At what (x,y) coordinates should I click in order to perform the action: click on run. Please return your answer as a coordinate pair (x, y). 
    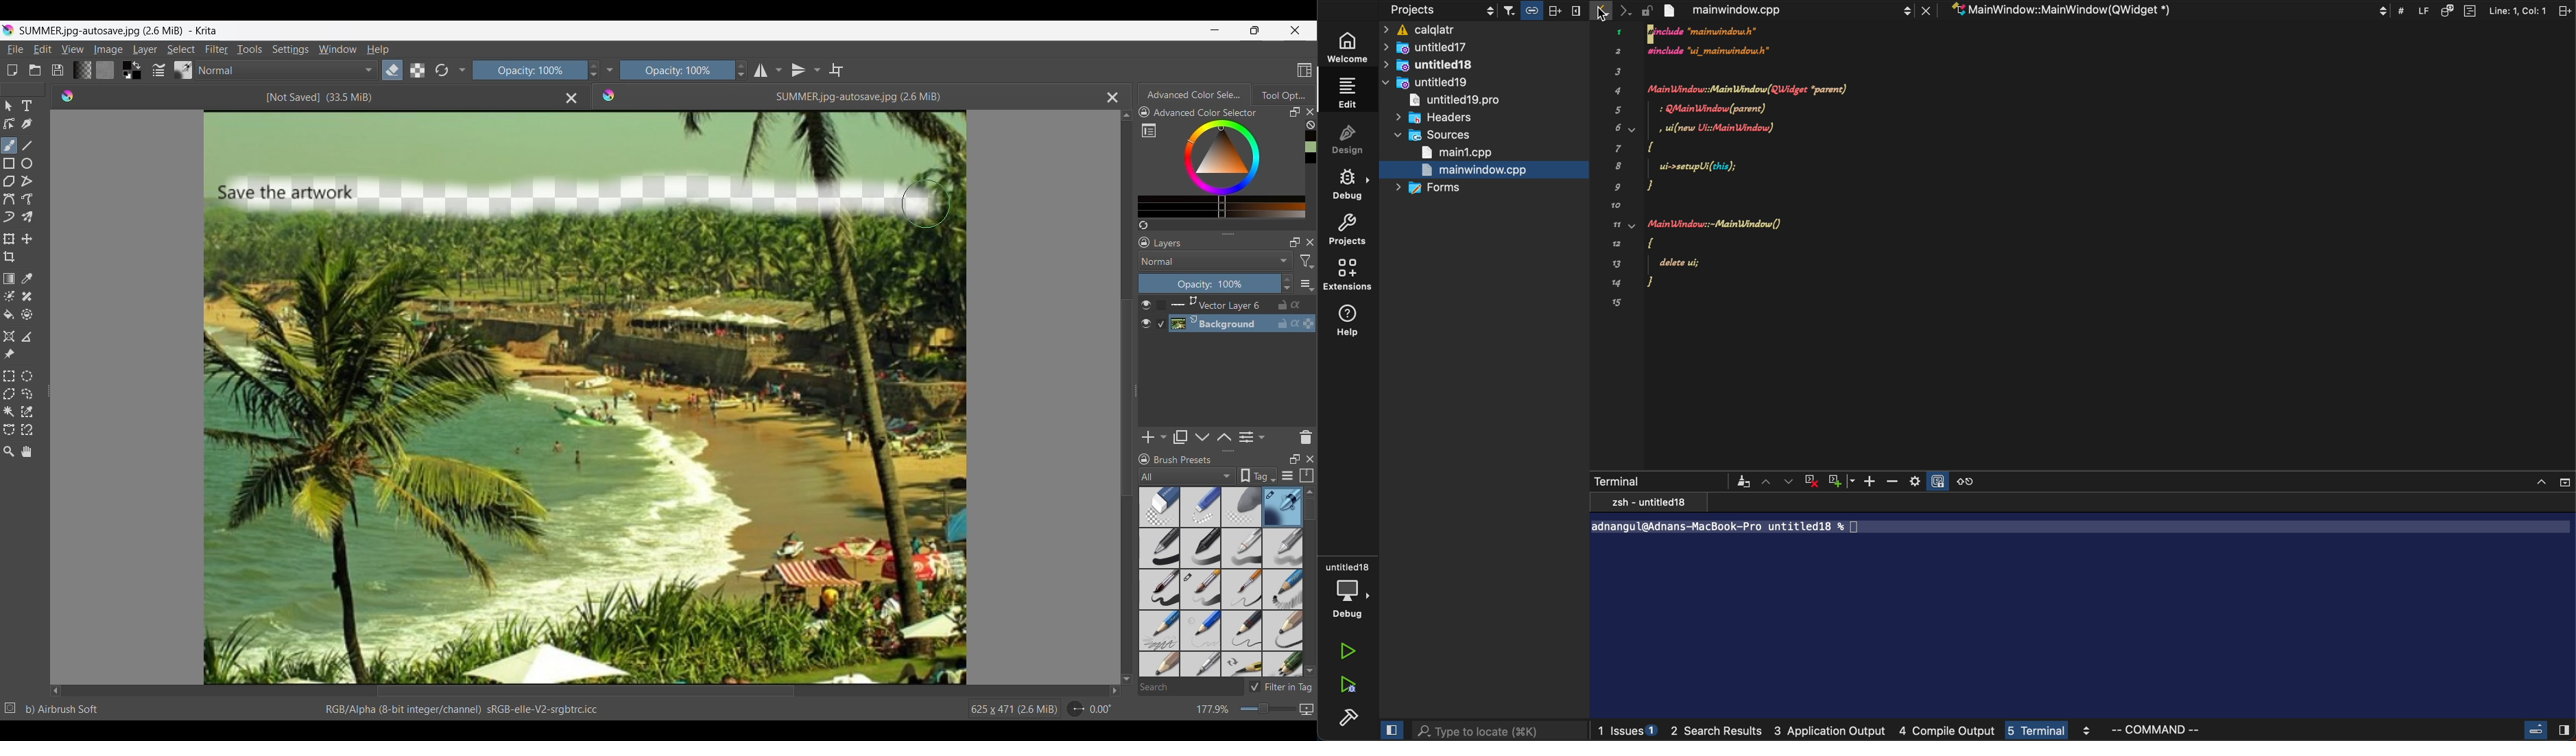
    Looking at the image, I should click on (1350, 650).